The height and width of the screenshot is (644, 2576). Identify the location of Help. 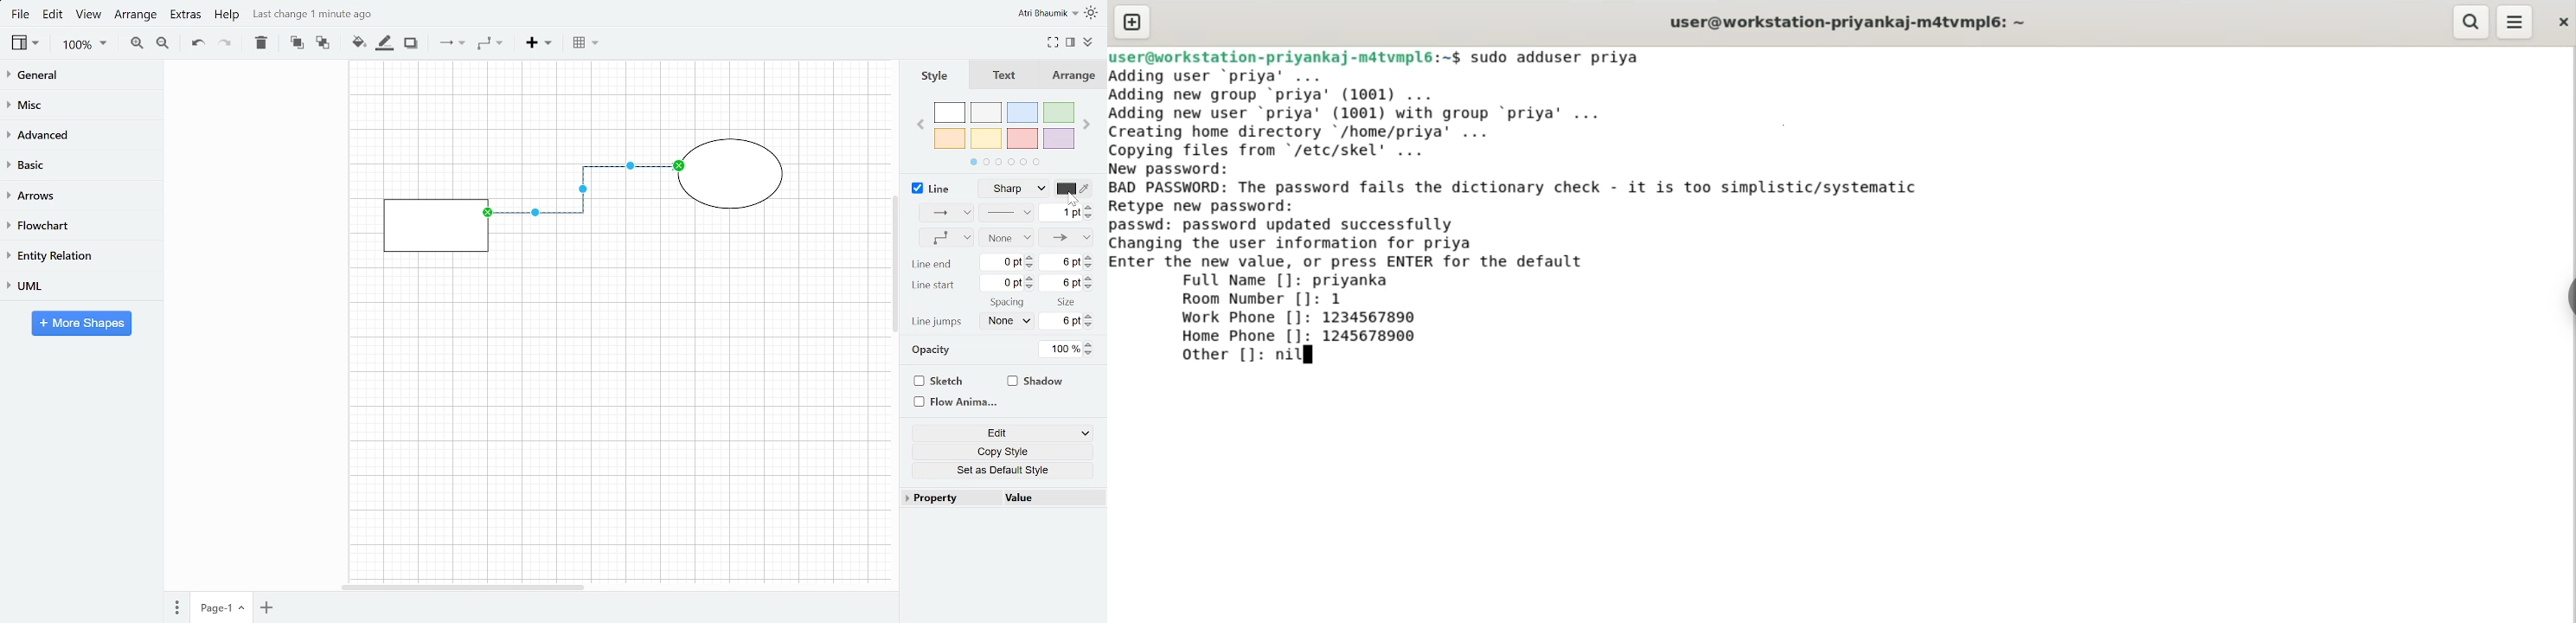
(227, 16).